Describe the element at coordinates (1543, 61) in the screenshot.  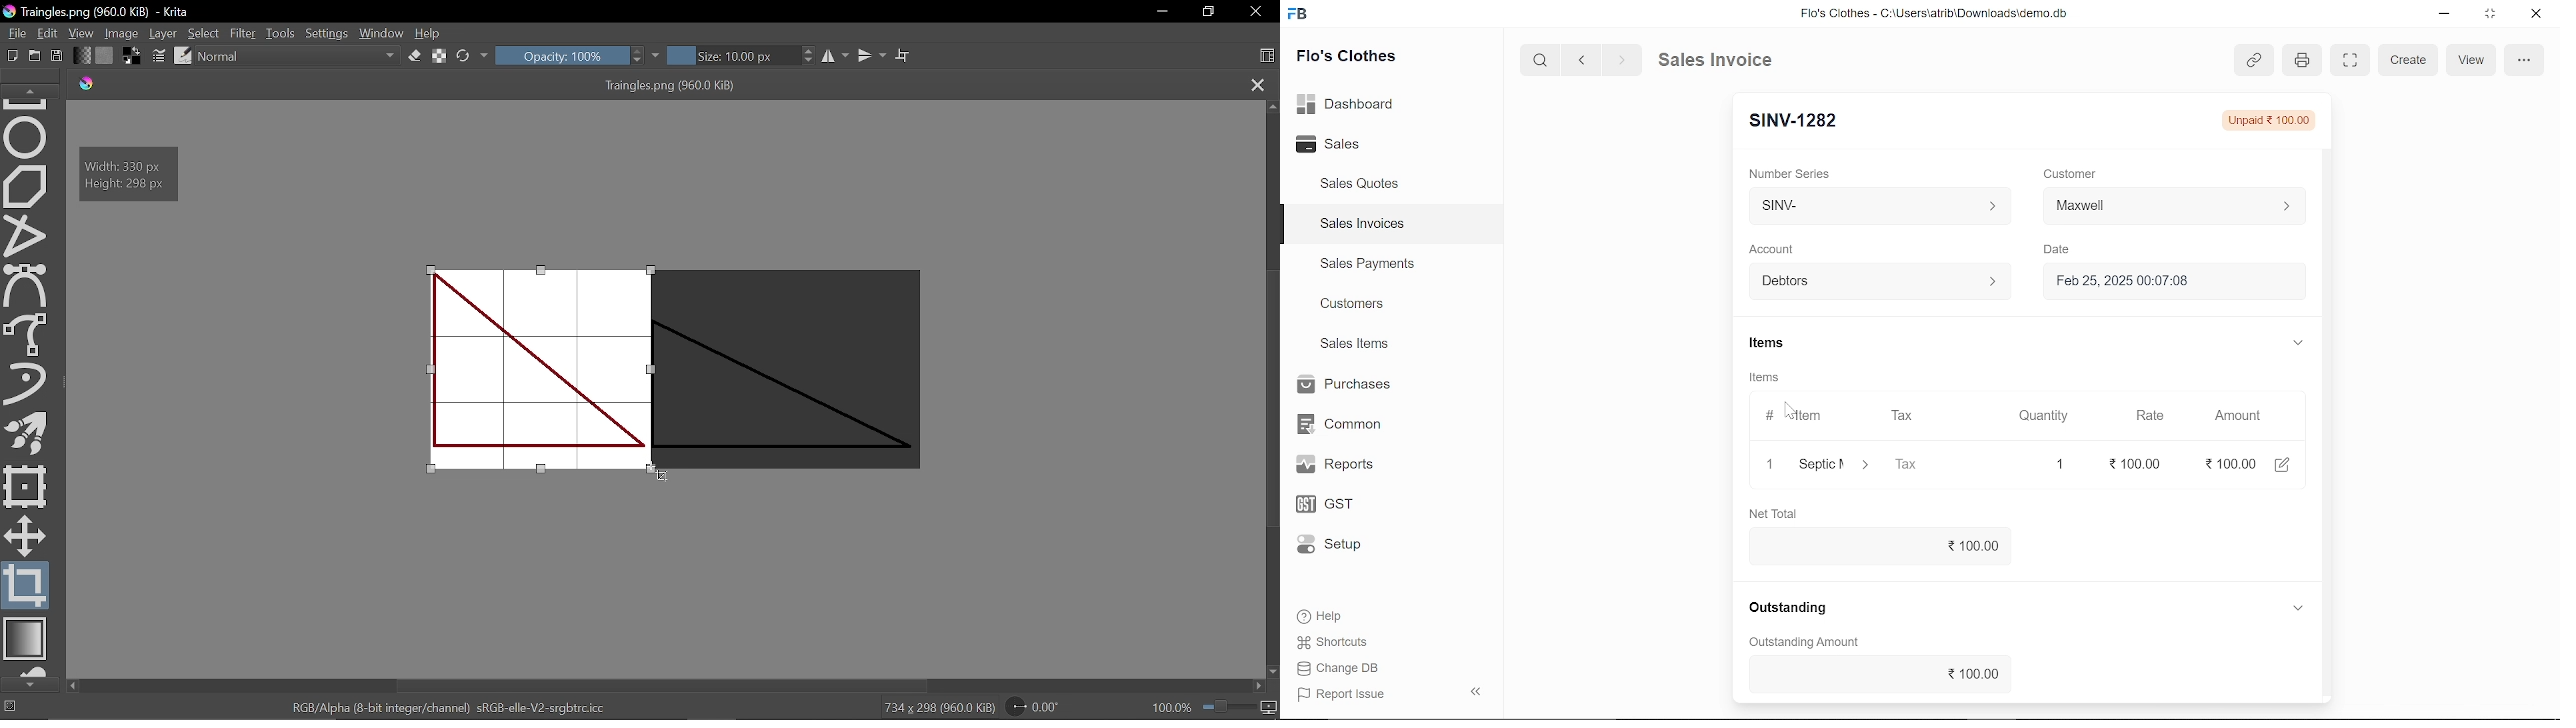
I see `search` at that location.